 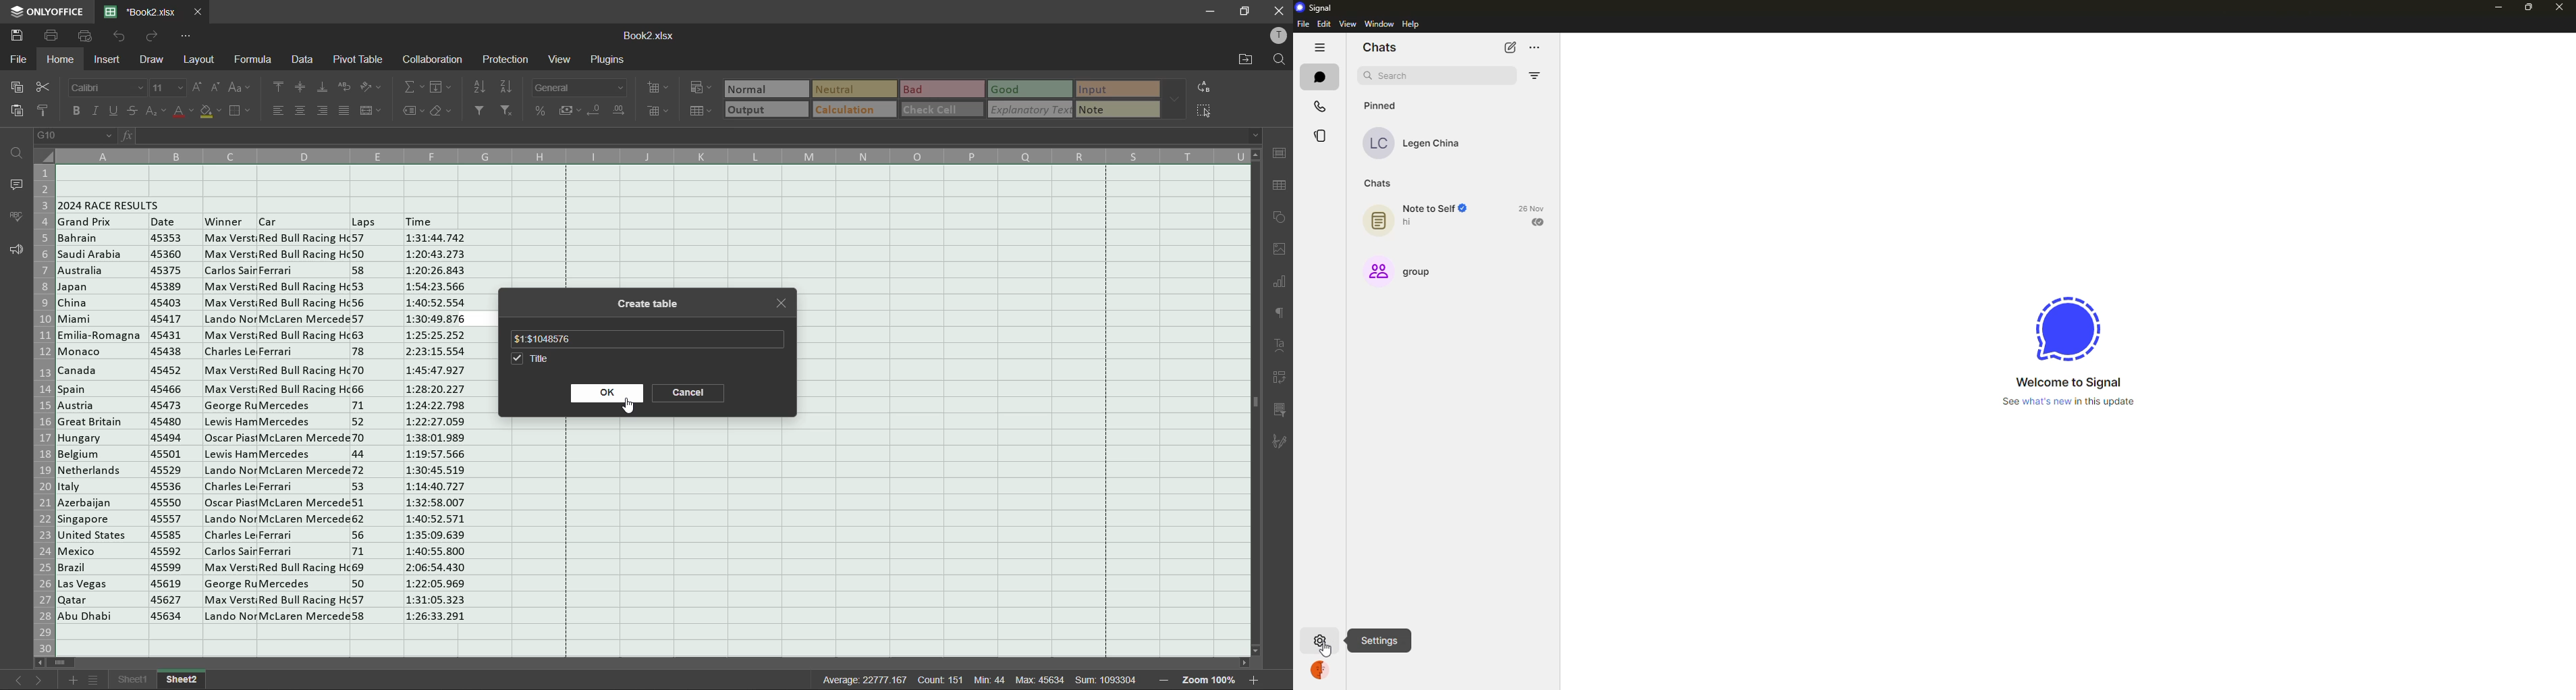 What do you see at coordinates (173, 425) in the screenshot?
I see `date` at bounding box center [173, 425].